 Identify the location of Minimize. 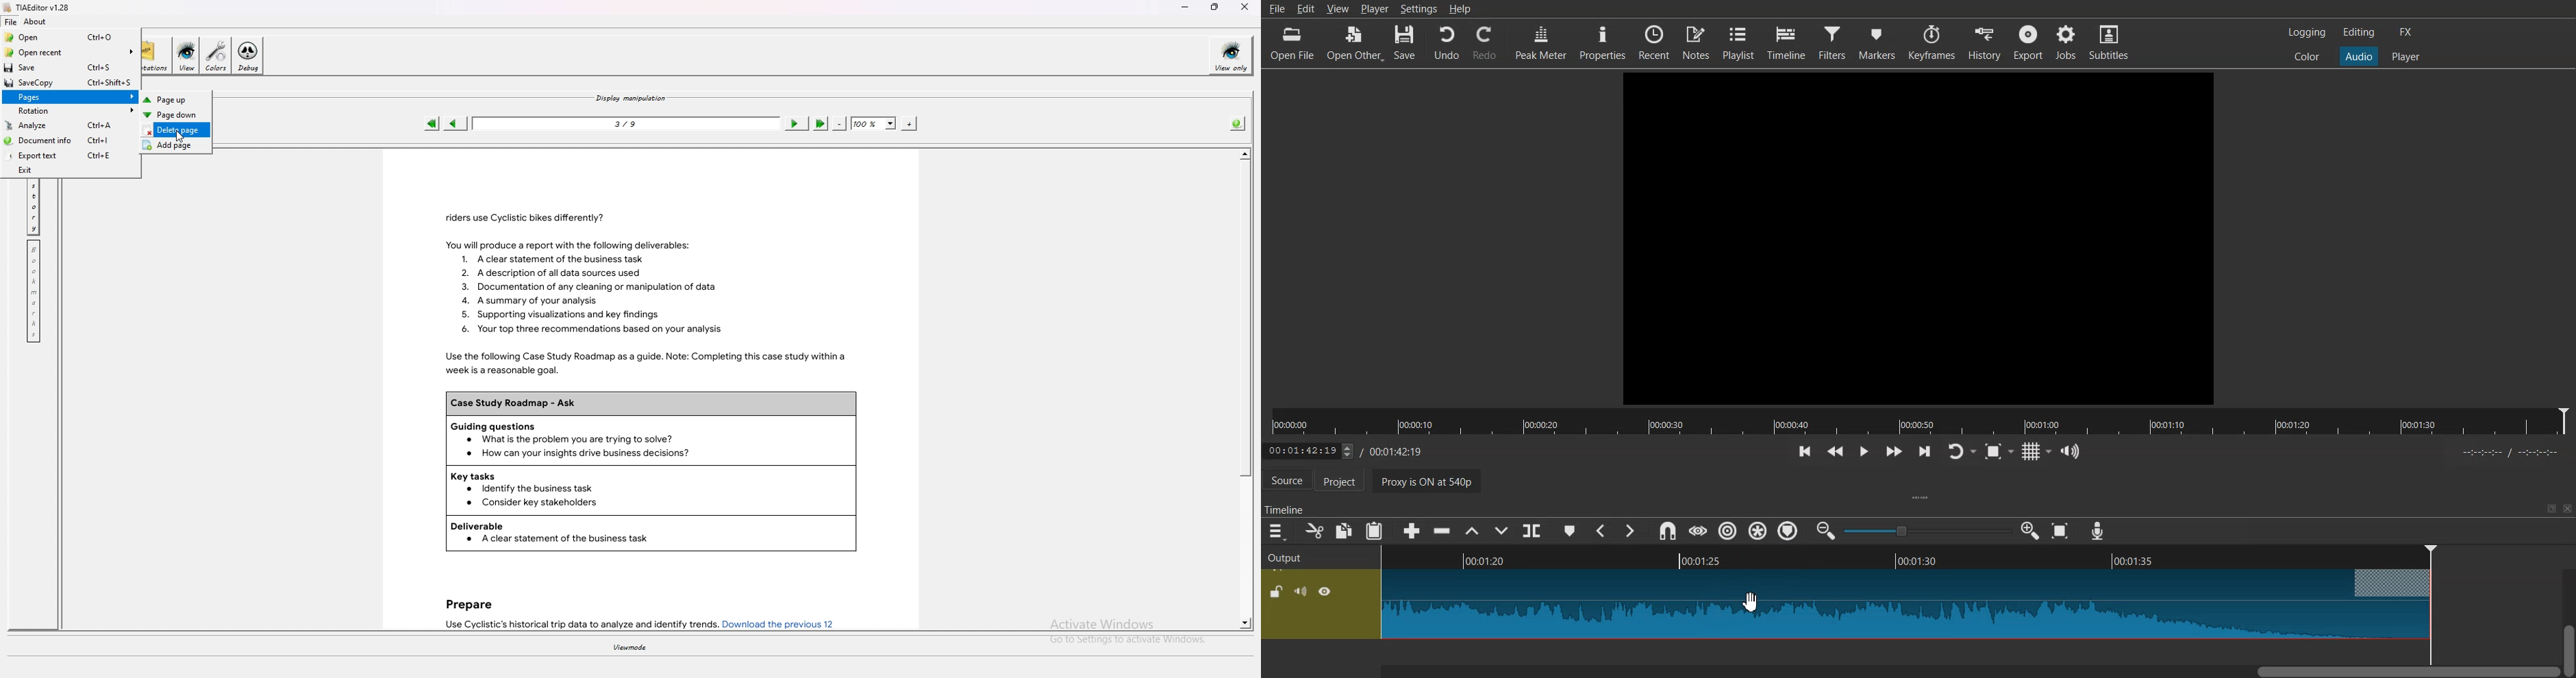
(2551, 508).